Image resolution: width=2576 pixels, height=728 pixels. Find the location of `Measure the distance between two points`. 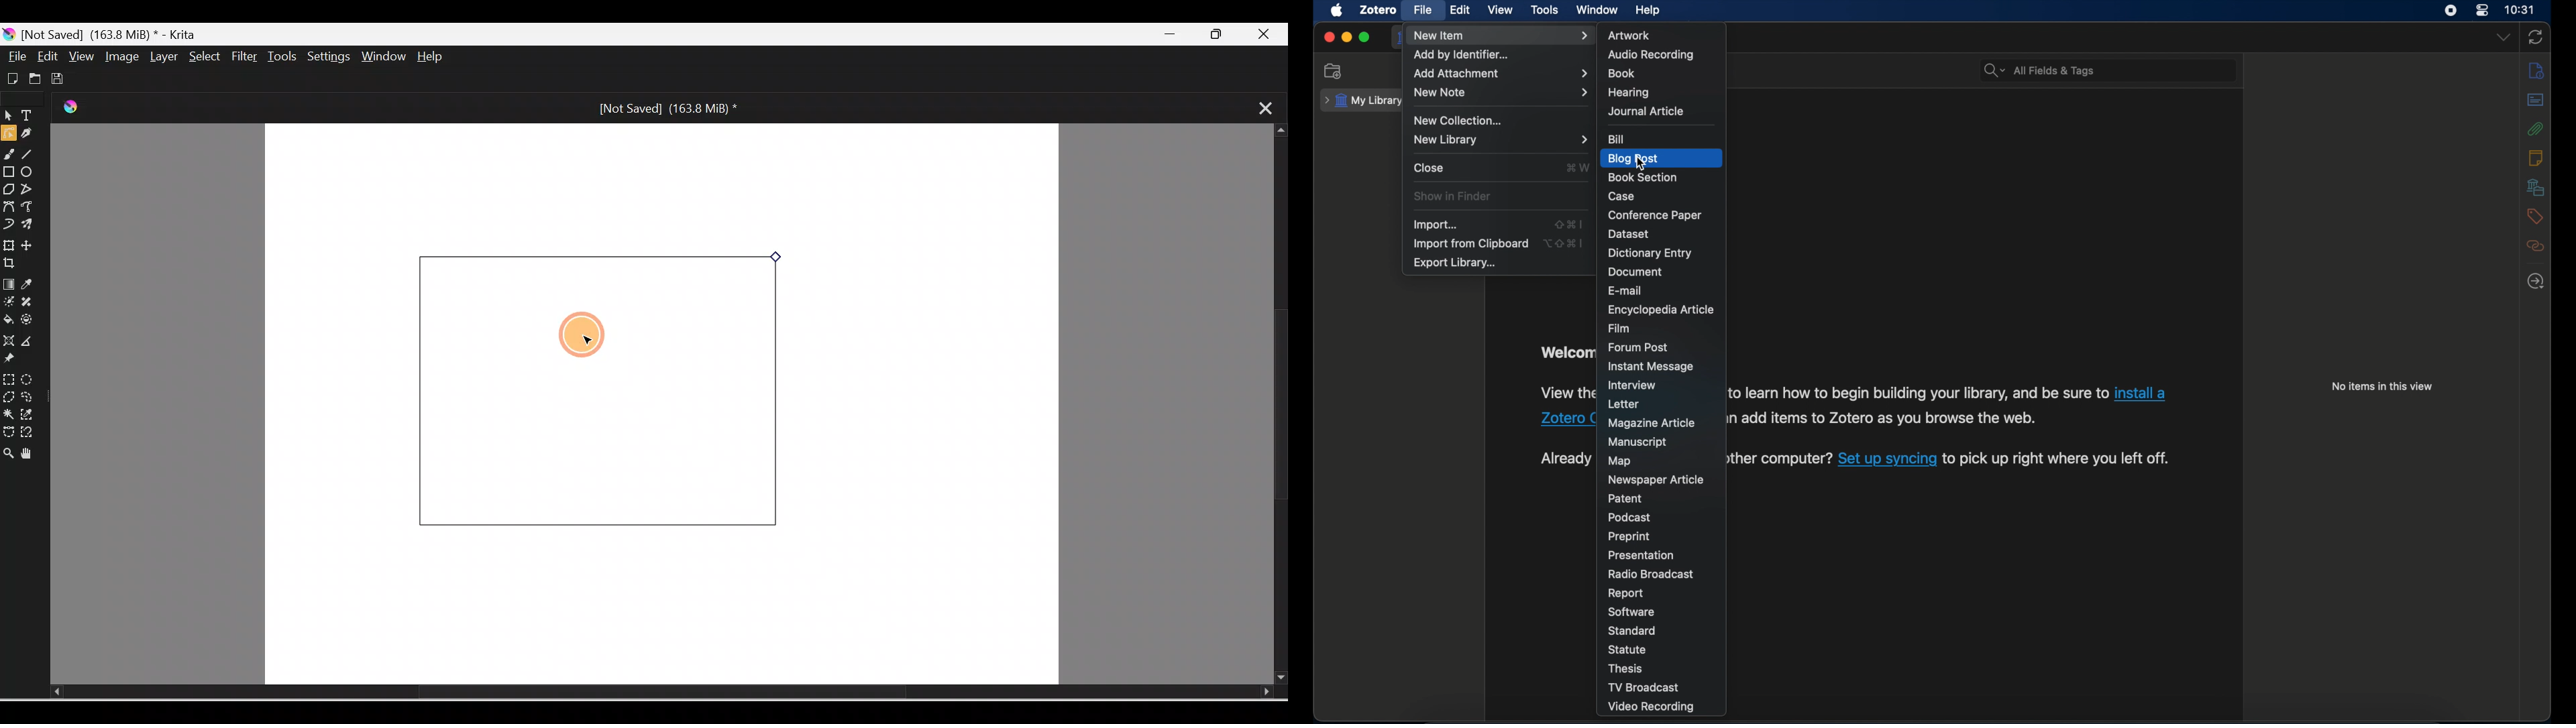

Measure the distance between two points is located at coordinates (32, 342).